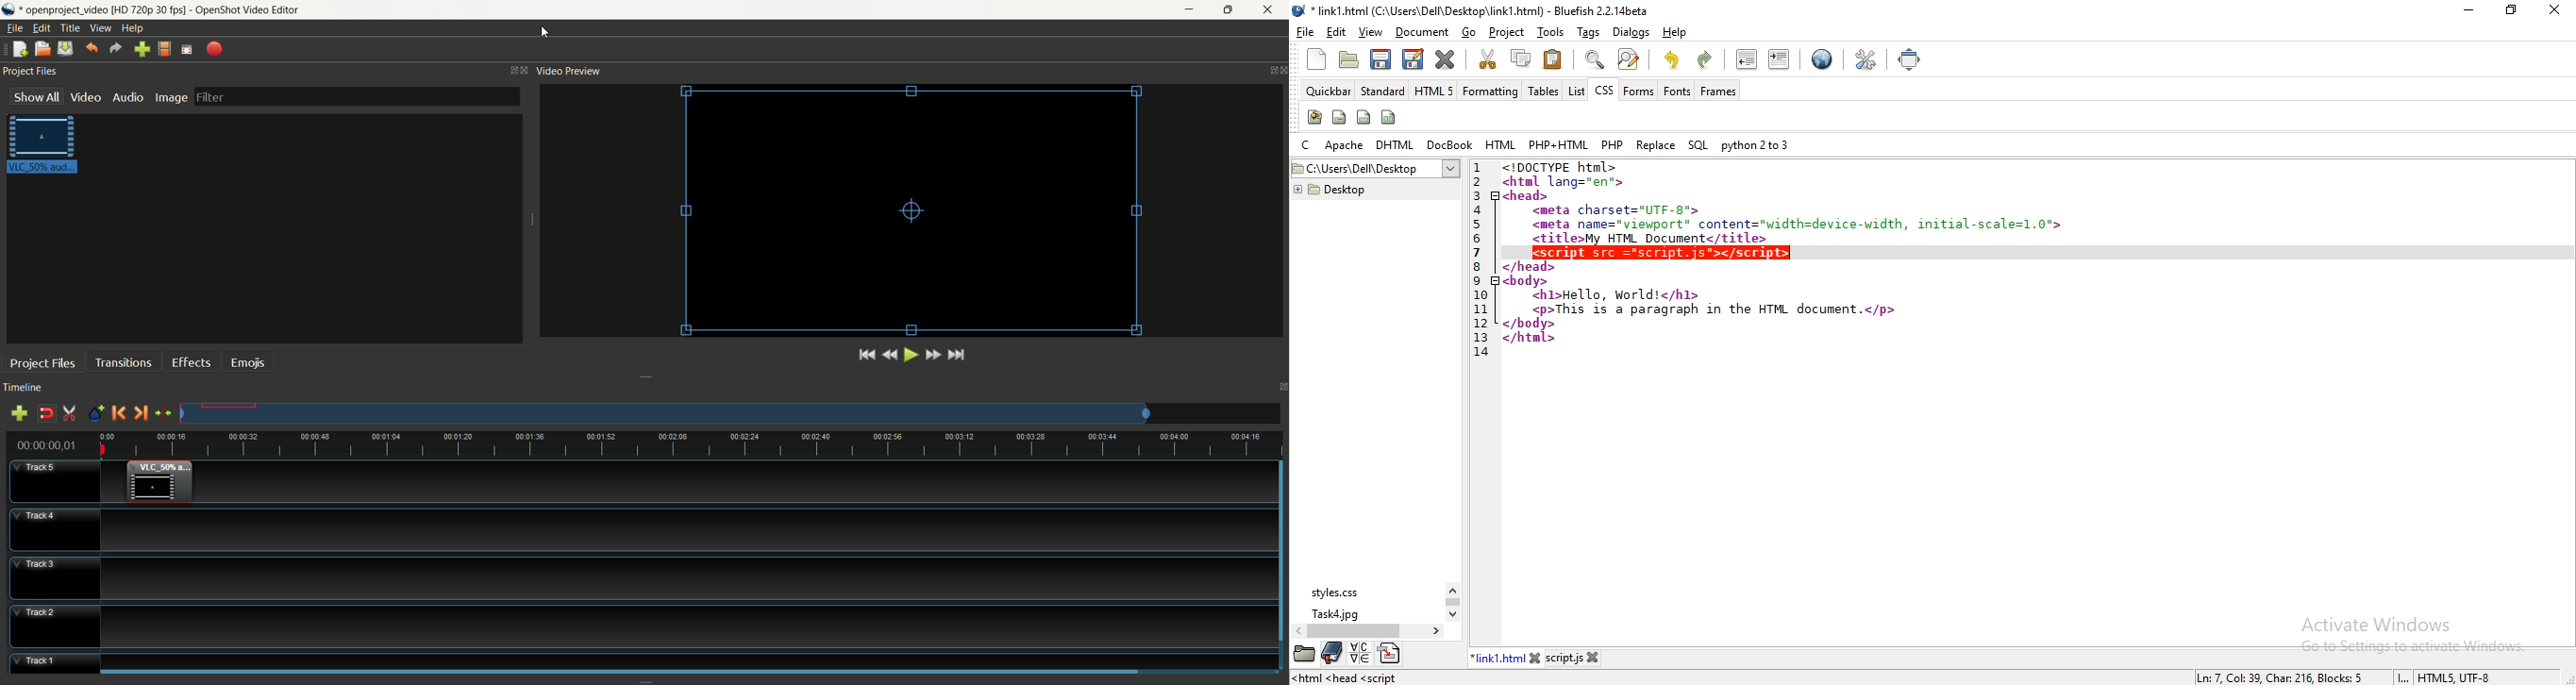 This screenshot has width=2576, height=700. I want to click on save current file, so click(1380, 60).